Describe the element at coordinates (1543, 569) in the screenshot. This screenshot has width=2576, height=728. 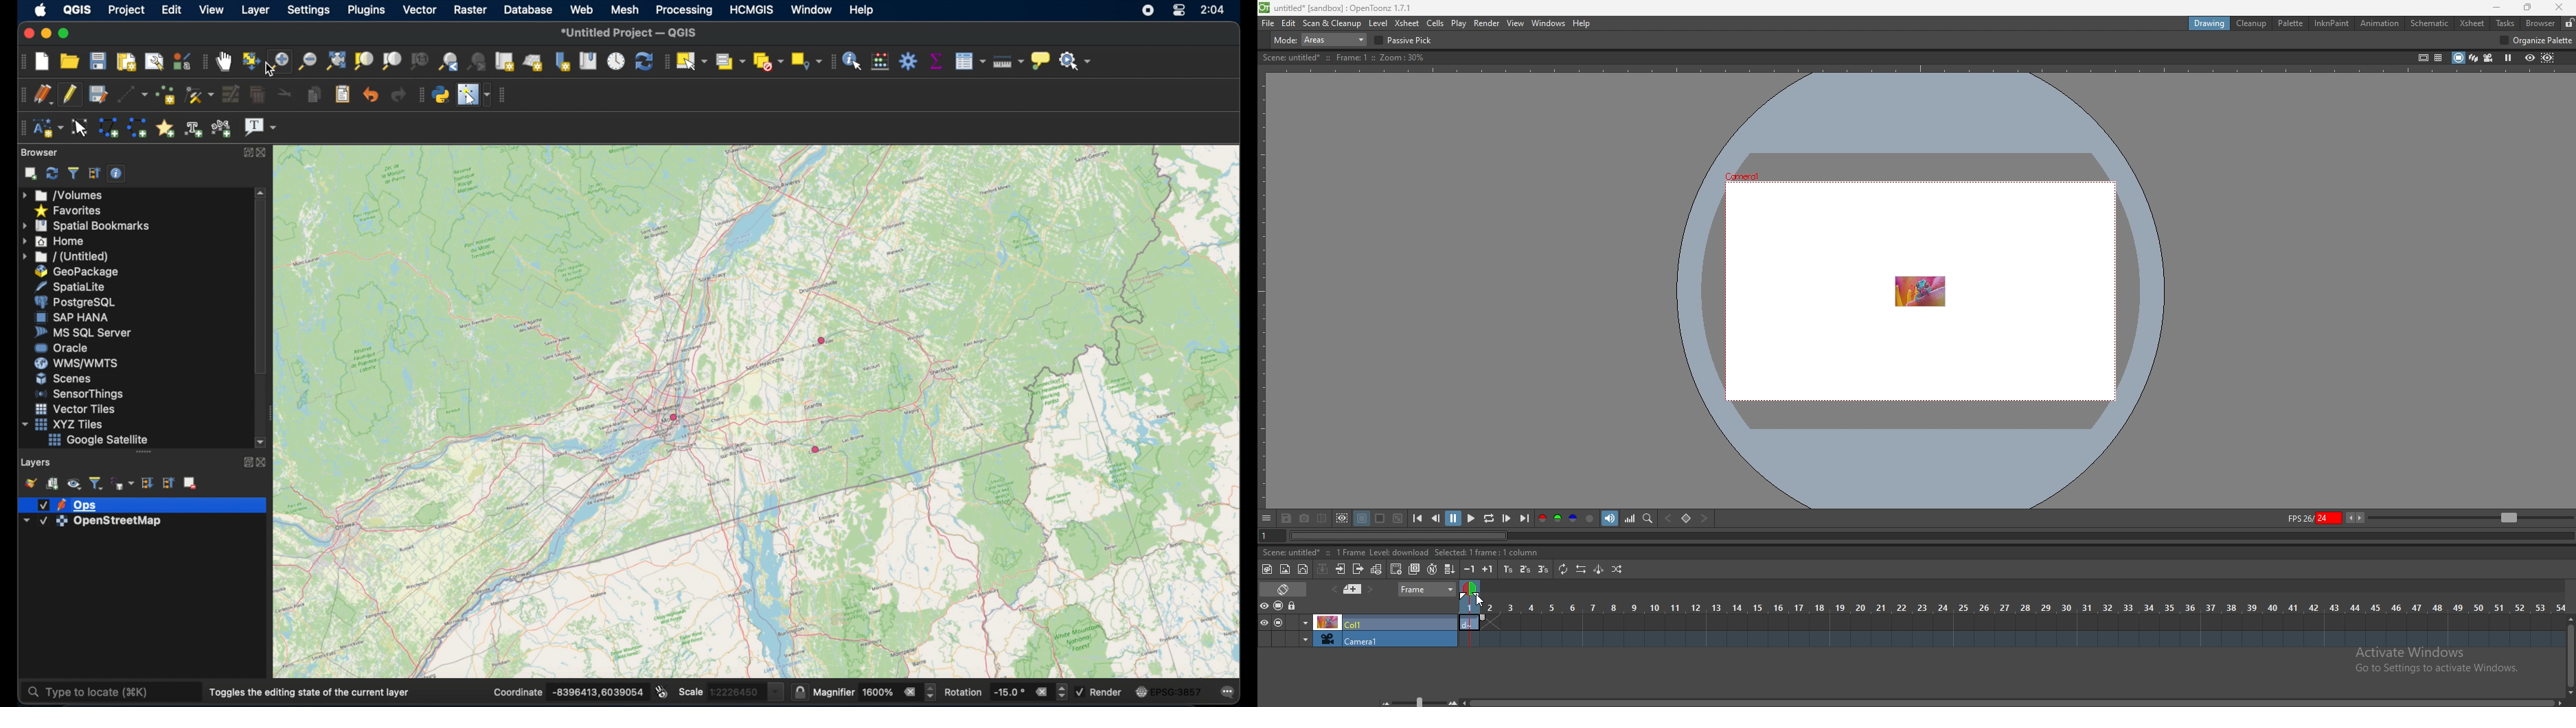
I see `reframe on 3s` at that location.